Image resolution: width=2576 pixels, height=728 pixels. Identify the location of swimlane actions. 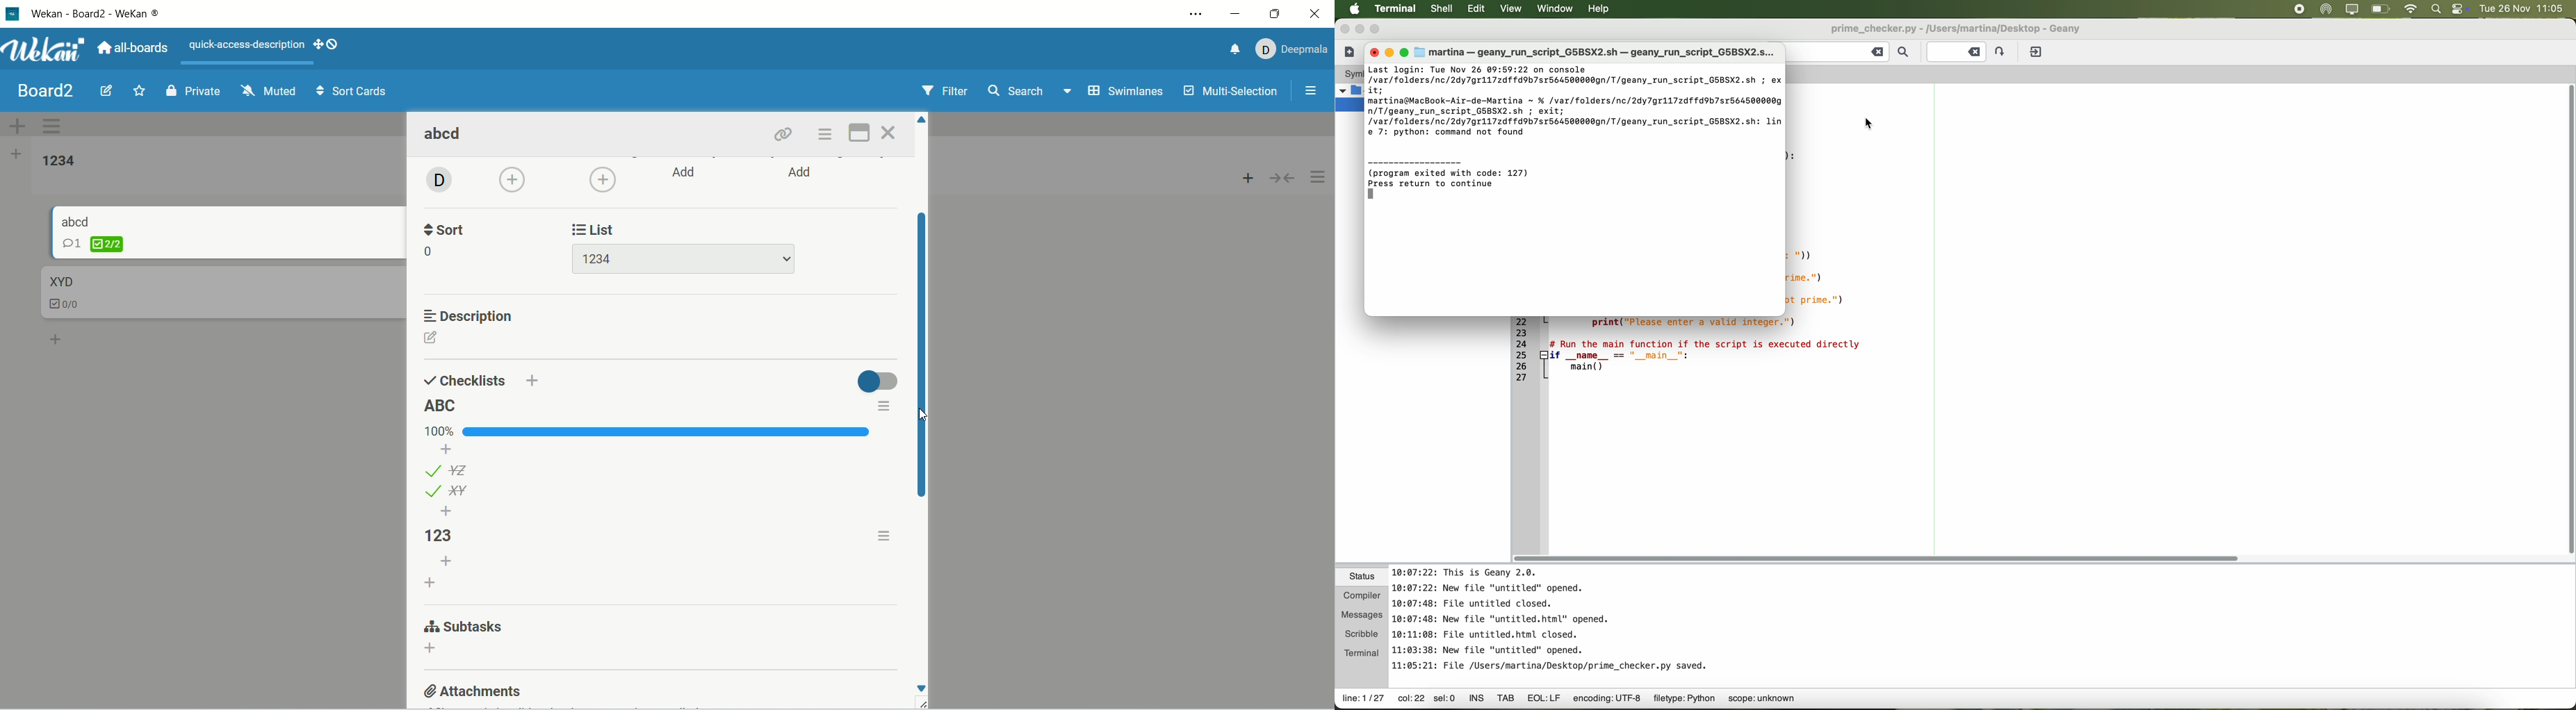
(54, 128).